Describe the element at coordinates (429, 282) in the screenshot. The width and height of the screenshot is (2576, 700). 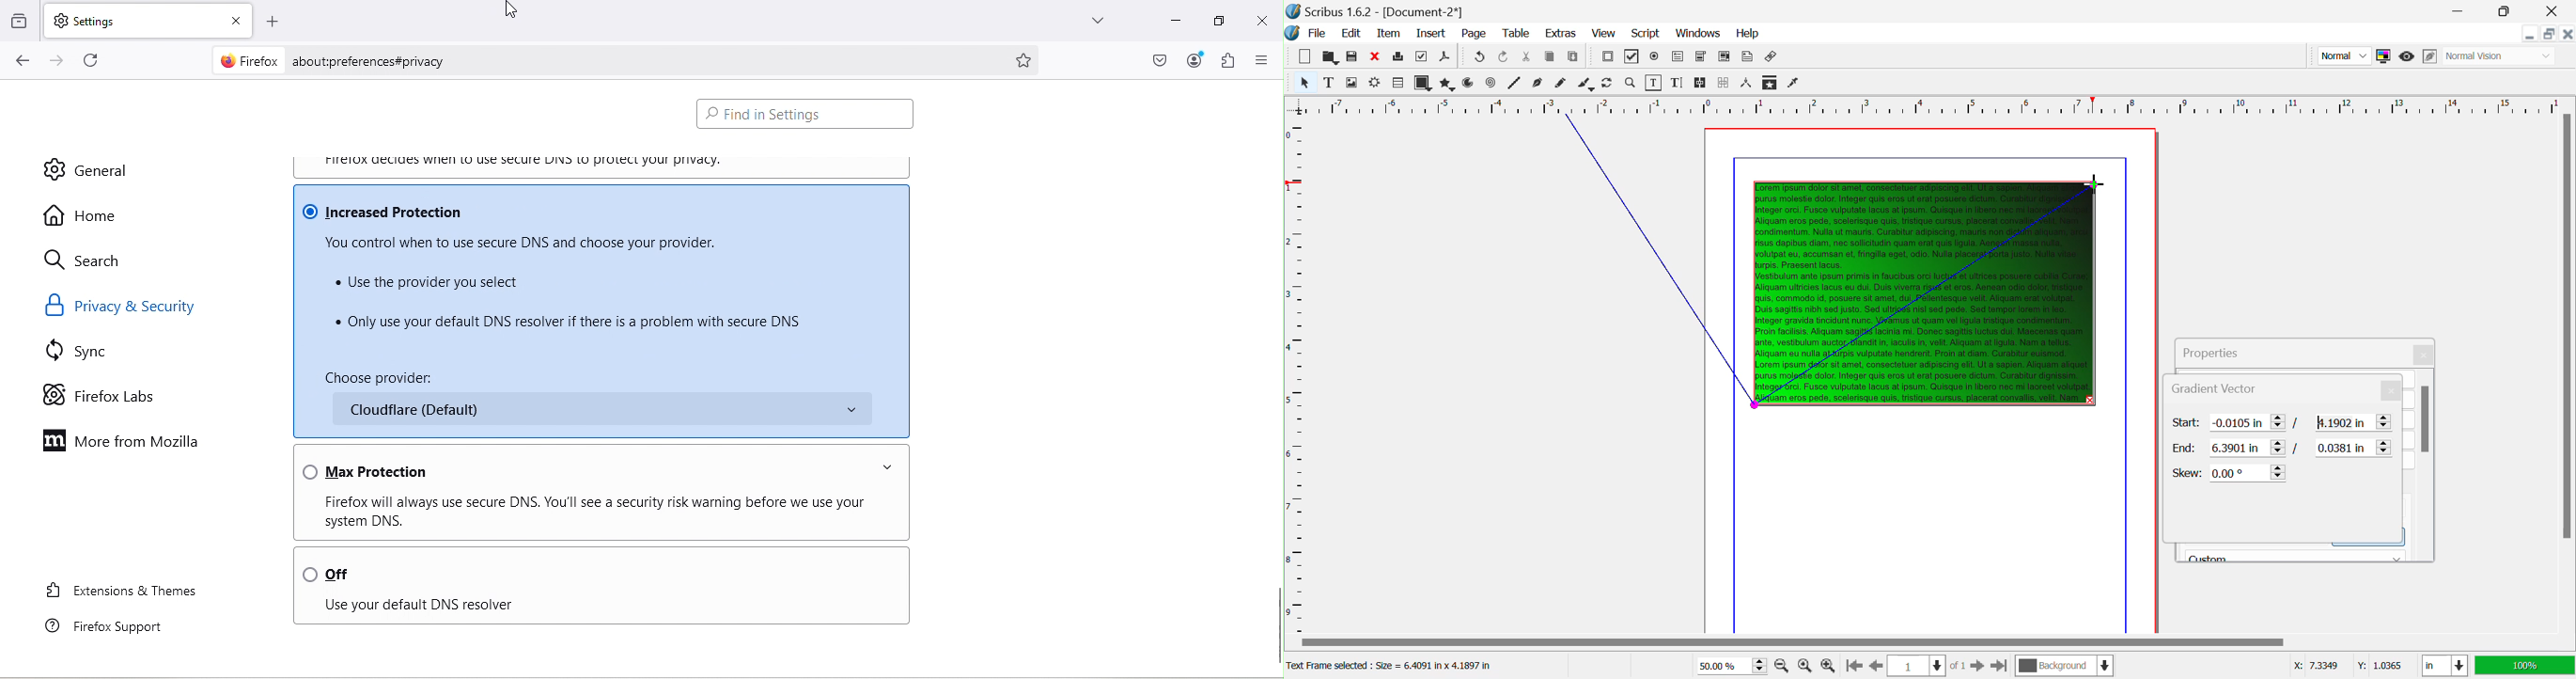
I see `« Use the provider you select` at that location.